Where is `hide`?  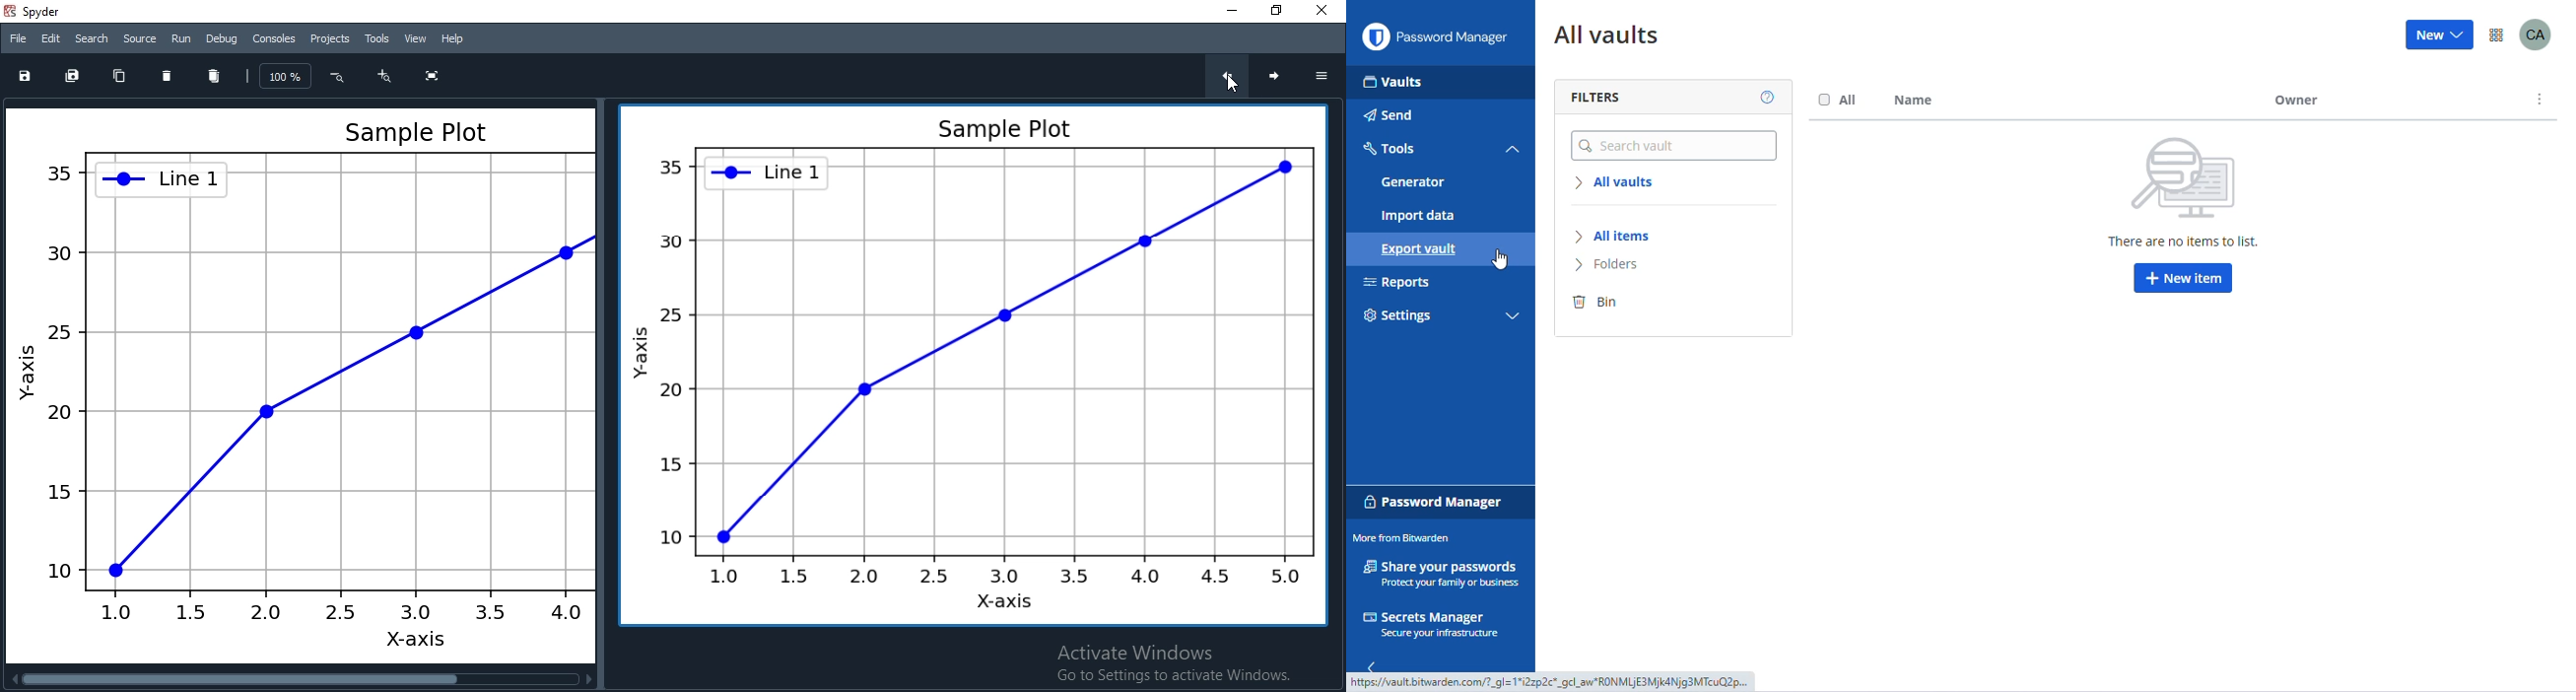
hide is located at coordinates (1373, 665).